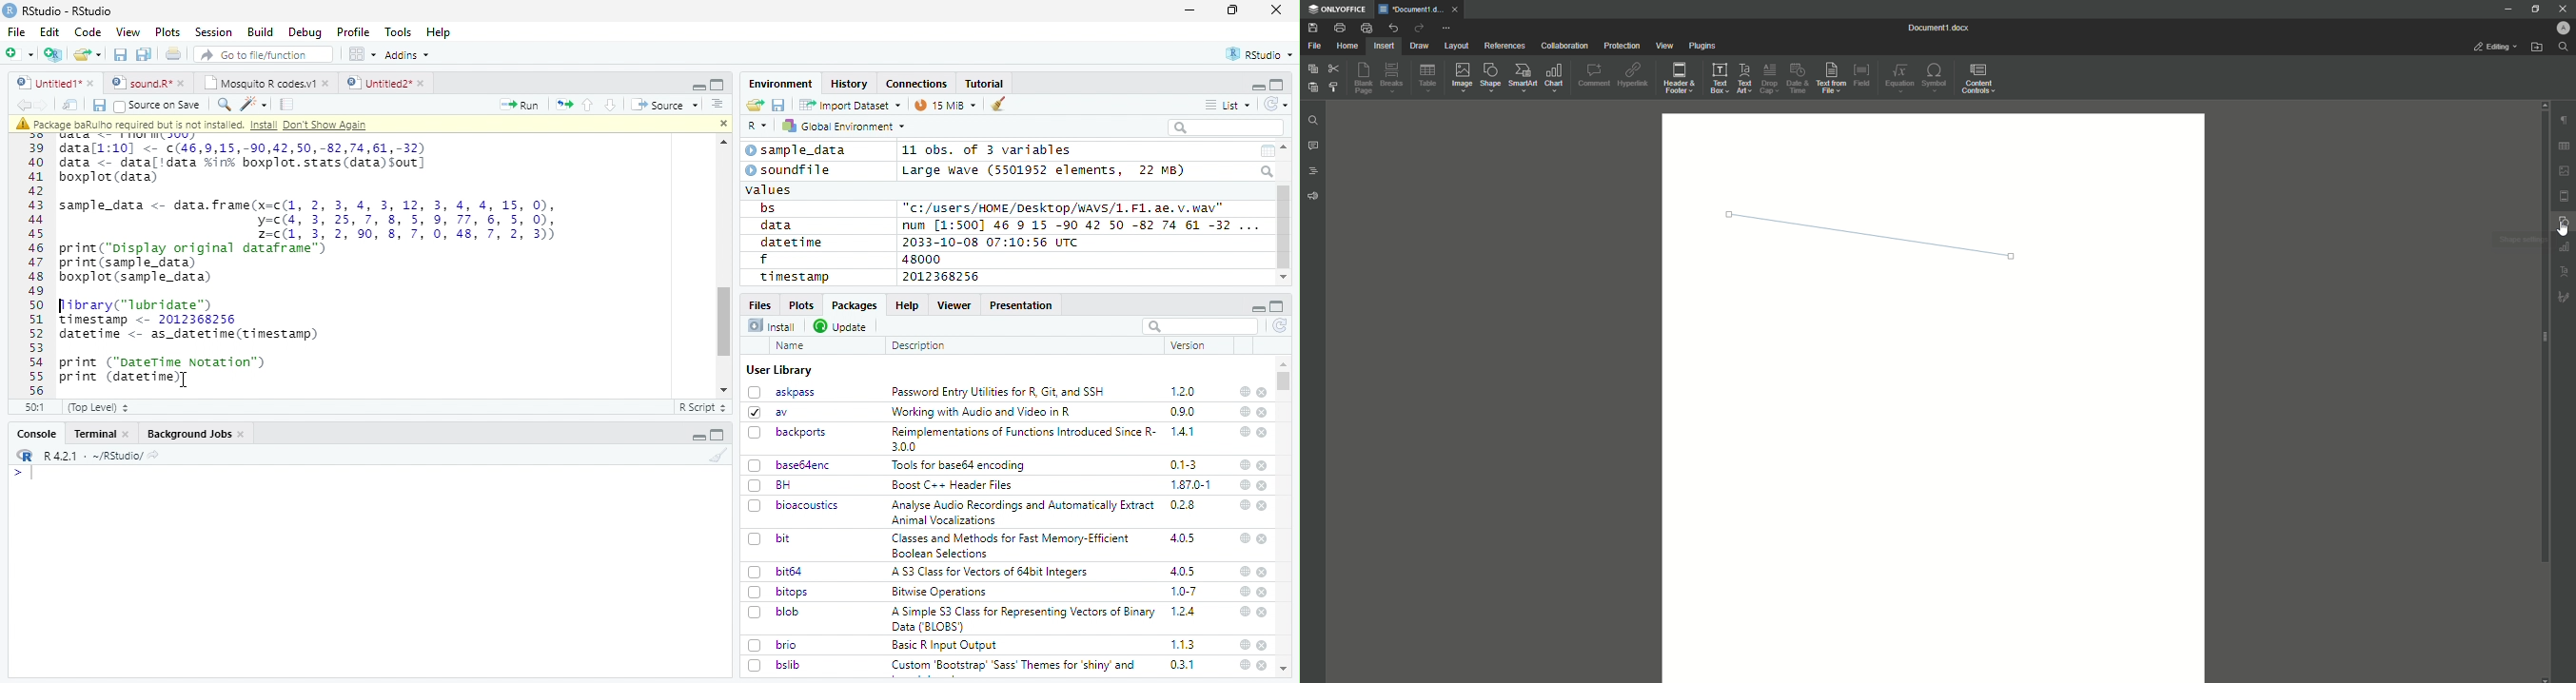  What do you see at coordinates (781, 83) in the screenshot?
I see `Environment` at bounding box center [781, 83].